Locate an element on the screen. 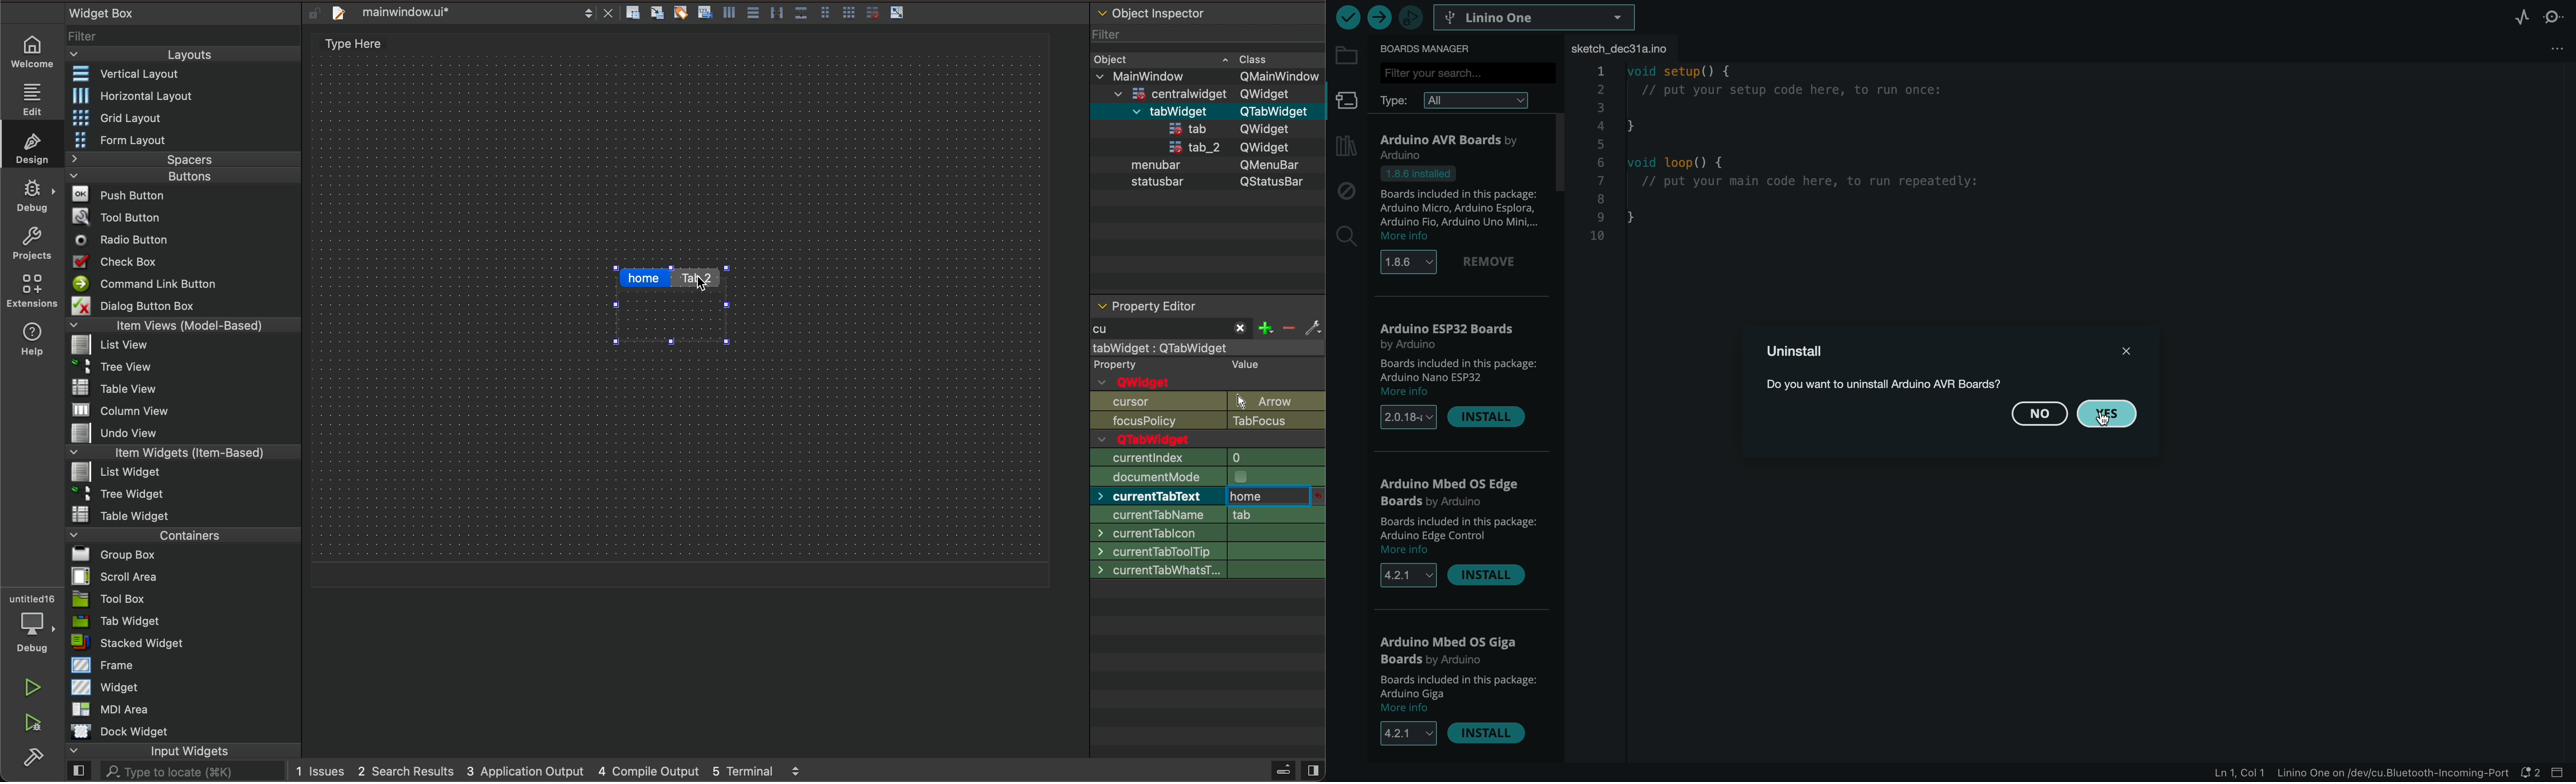 Image resolution: width=2576 pixels, height=784 pixels. design is located at coordinates (32, 145).